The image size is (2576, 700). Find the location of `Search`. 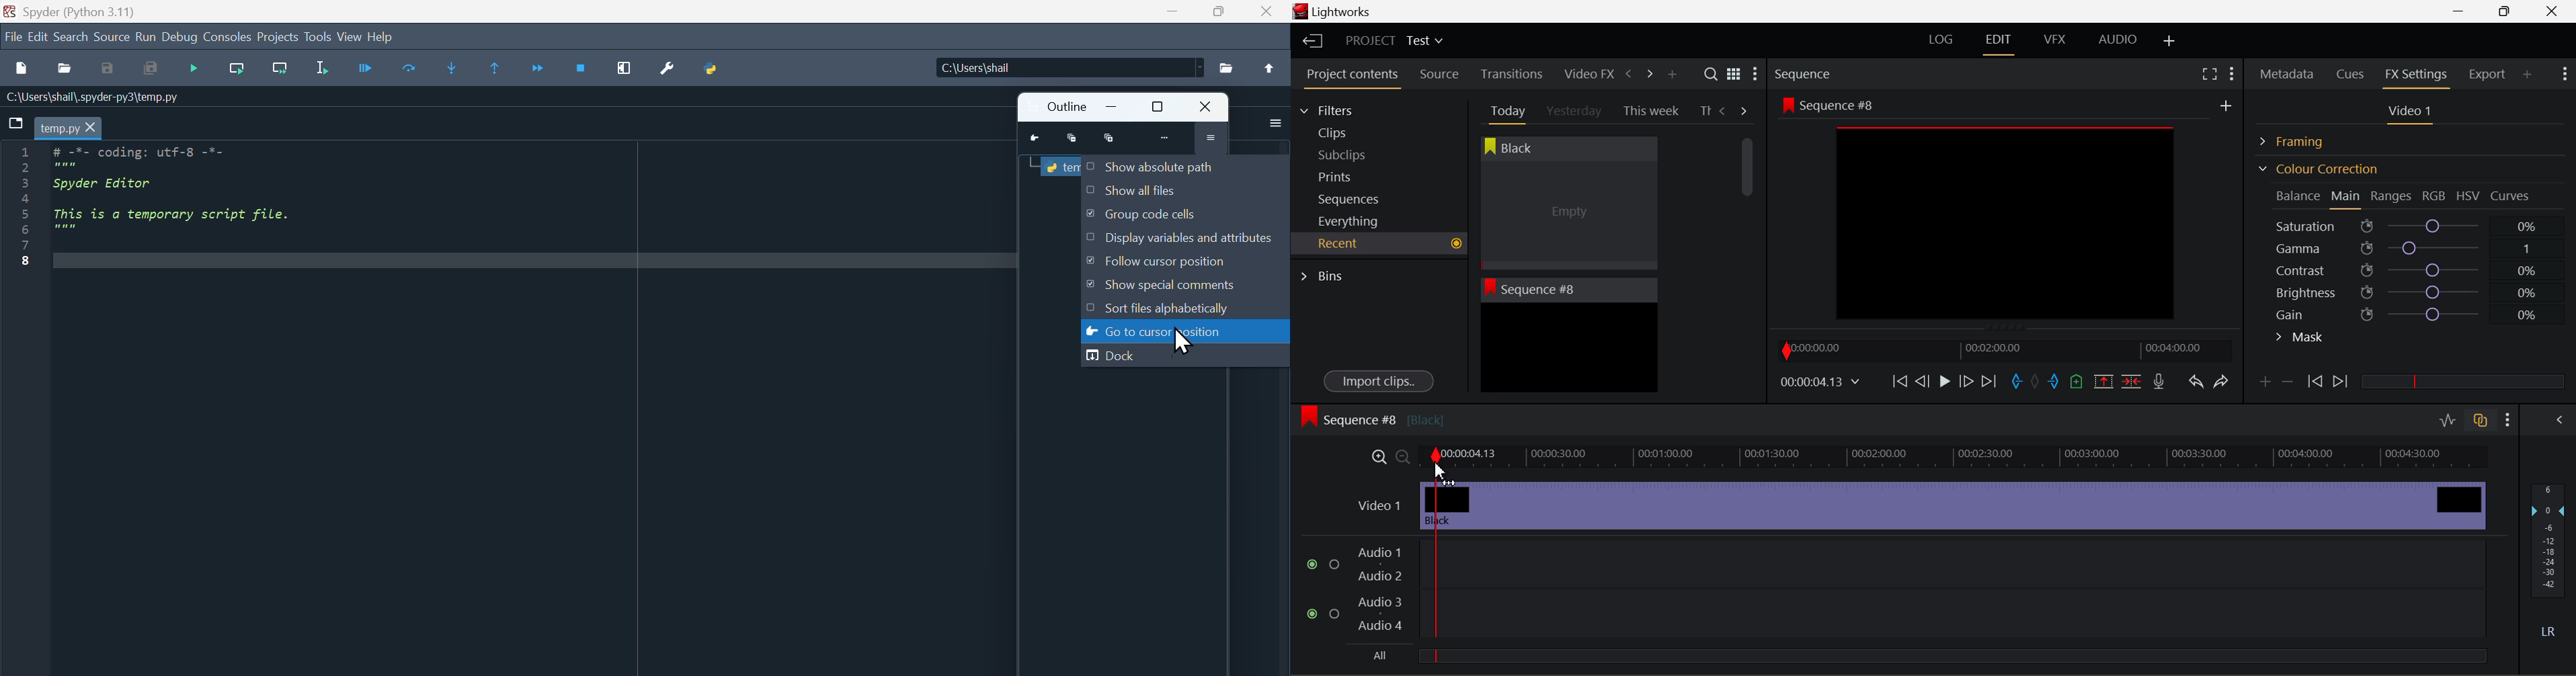

Search is located at coordinates (1713, 74).